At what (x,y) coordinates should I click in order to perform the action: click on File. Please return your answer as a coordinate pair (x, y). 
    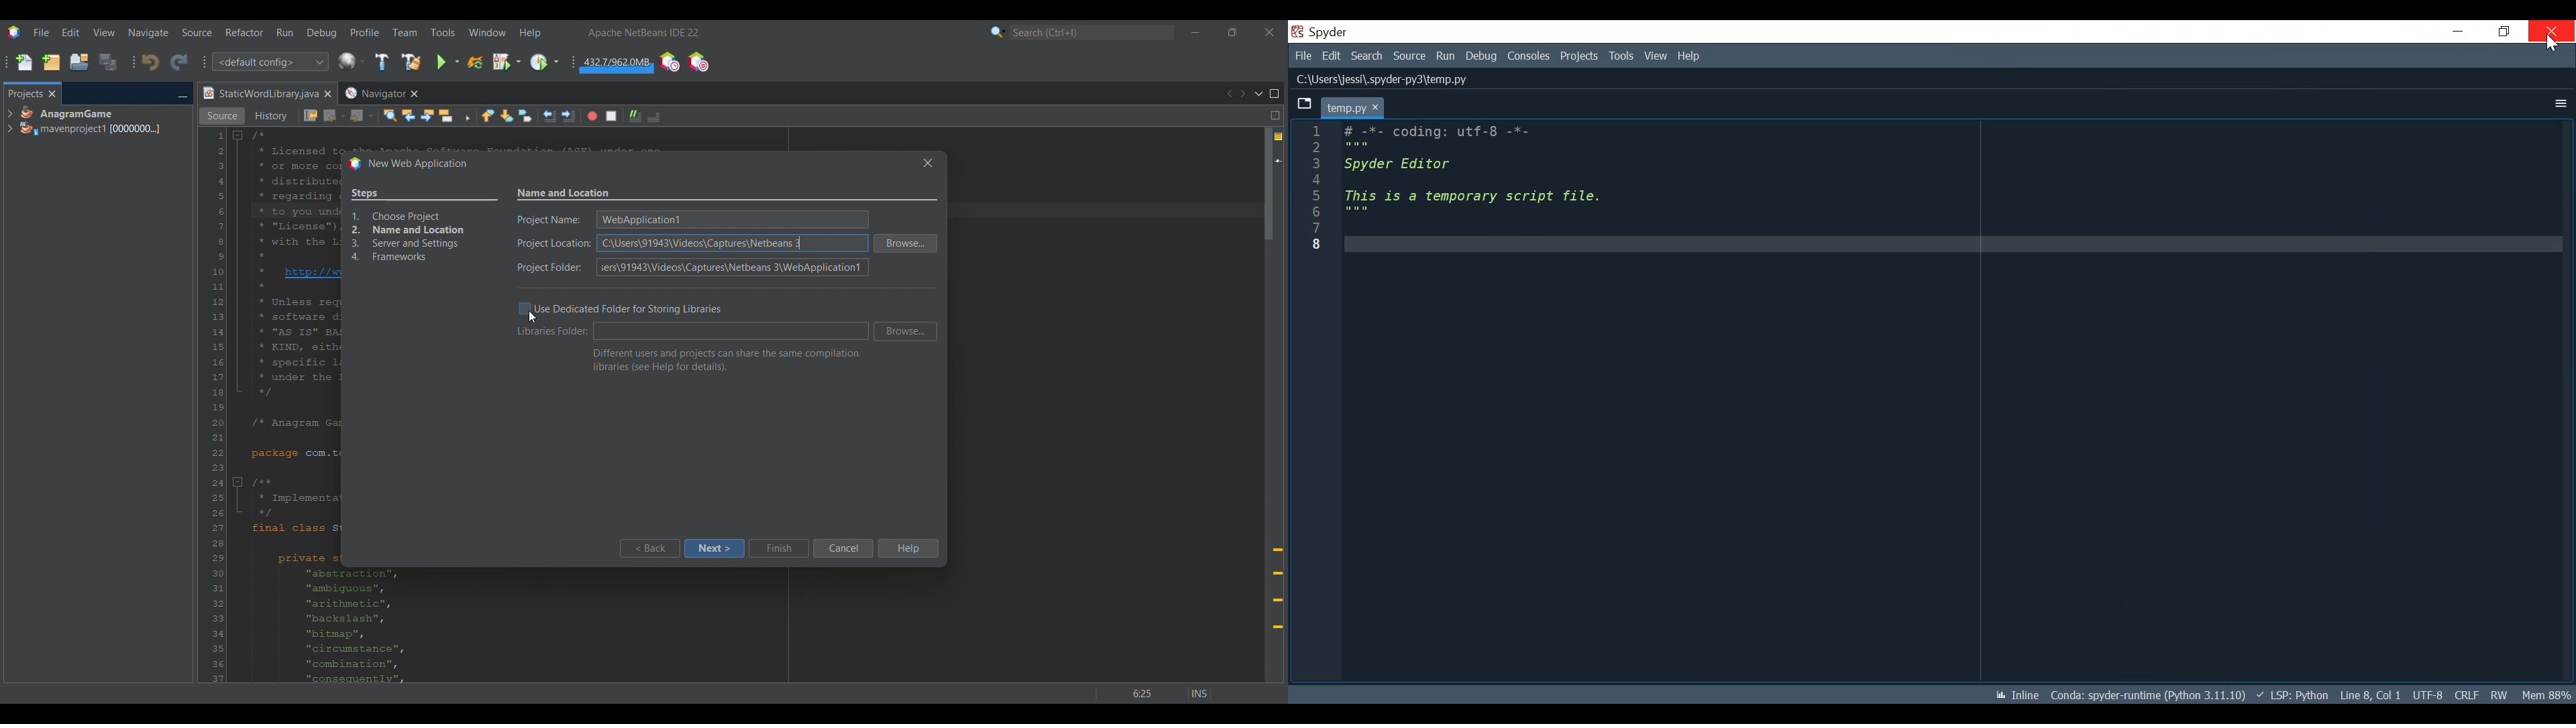
    Looking at the image, I should click on (1303, 56).